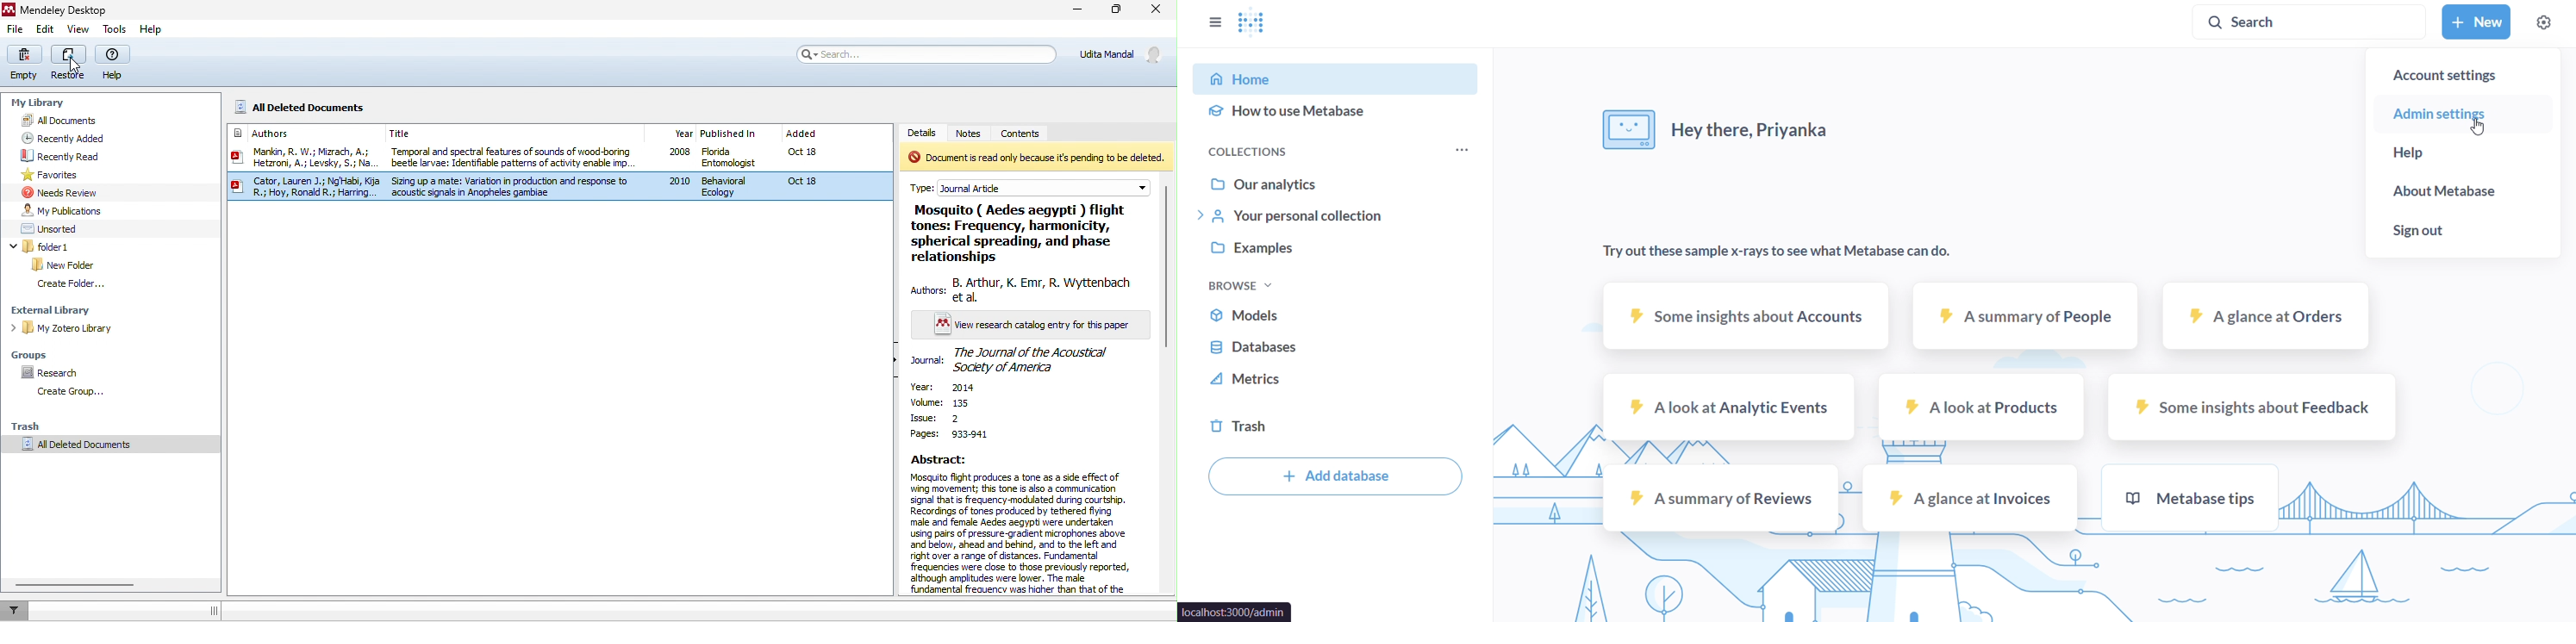  Describe the element at coordinates (675, 163) in the screenshot. I see `Year 2008 2010` at that location.